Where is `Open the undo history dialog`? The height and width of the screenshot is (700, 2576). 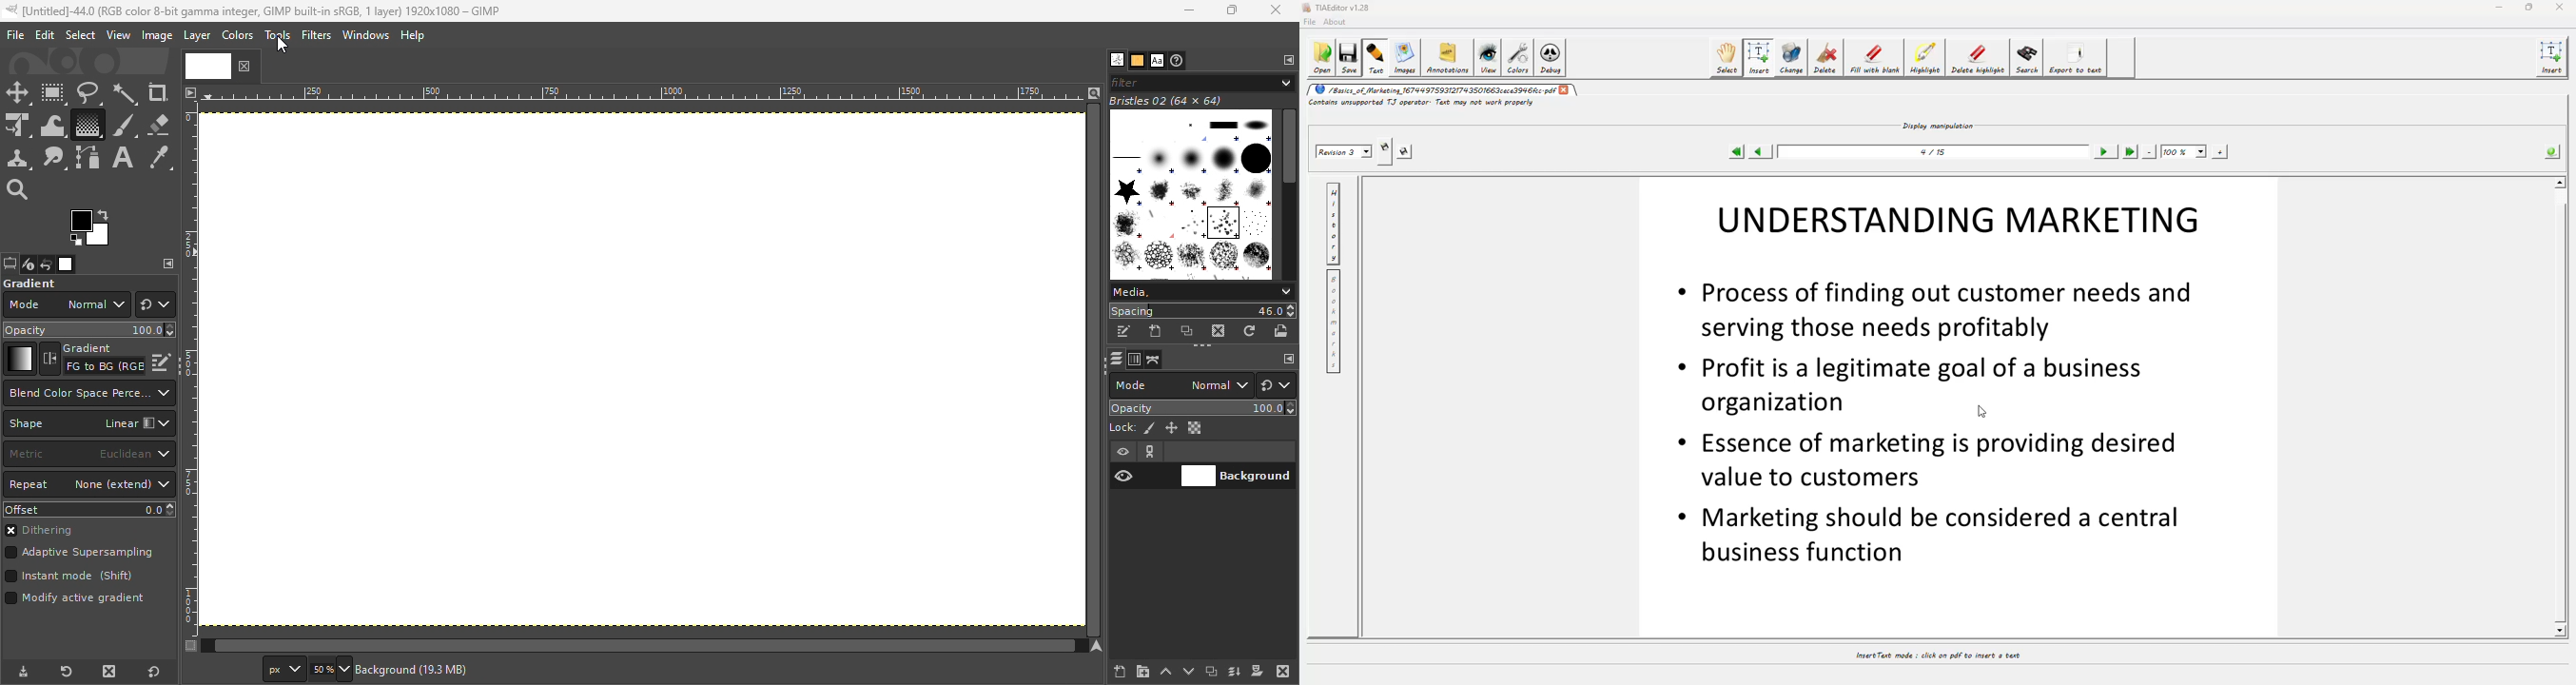 Open the undo history dialog is located at coordinates (47, 264).